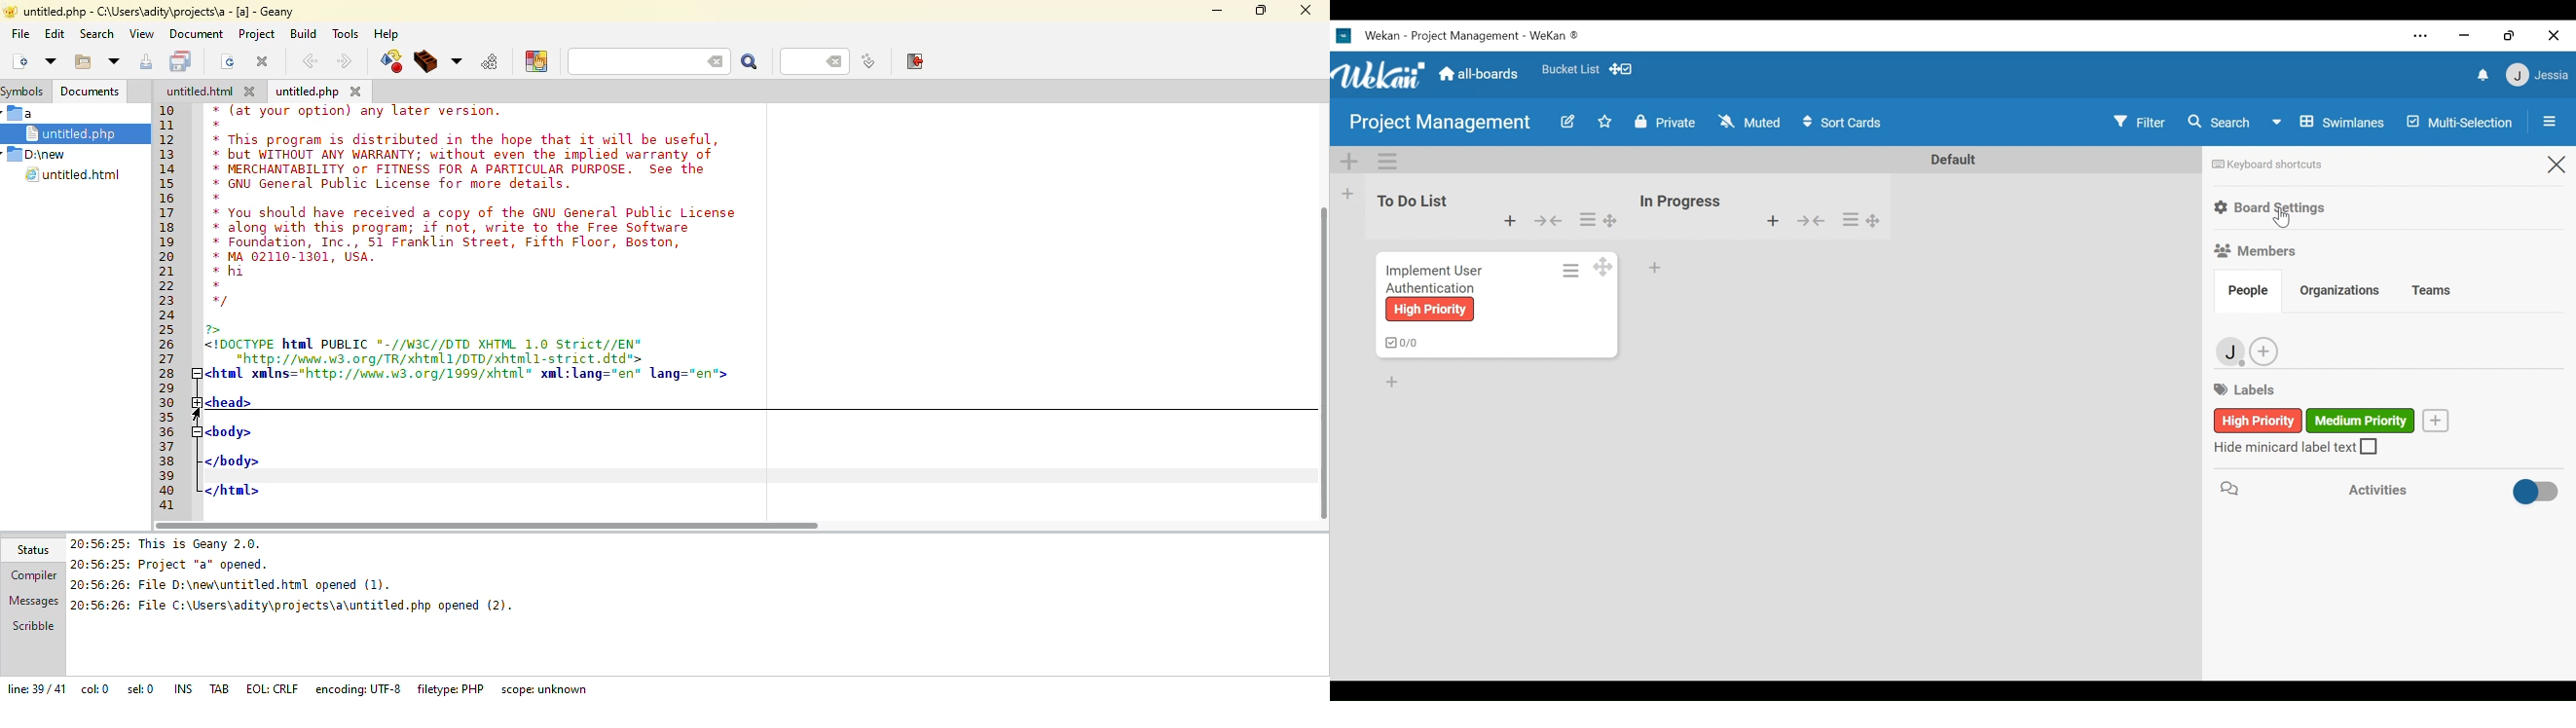  I want to click on wekan logo, so click(1380, 76).